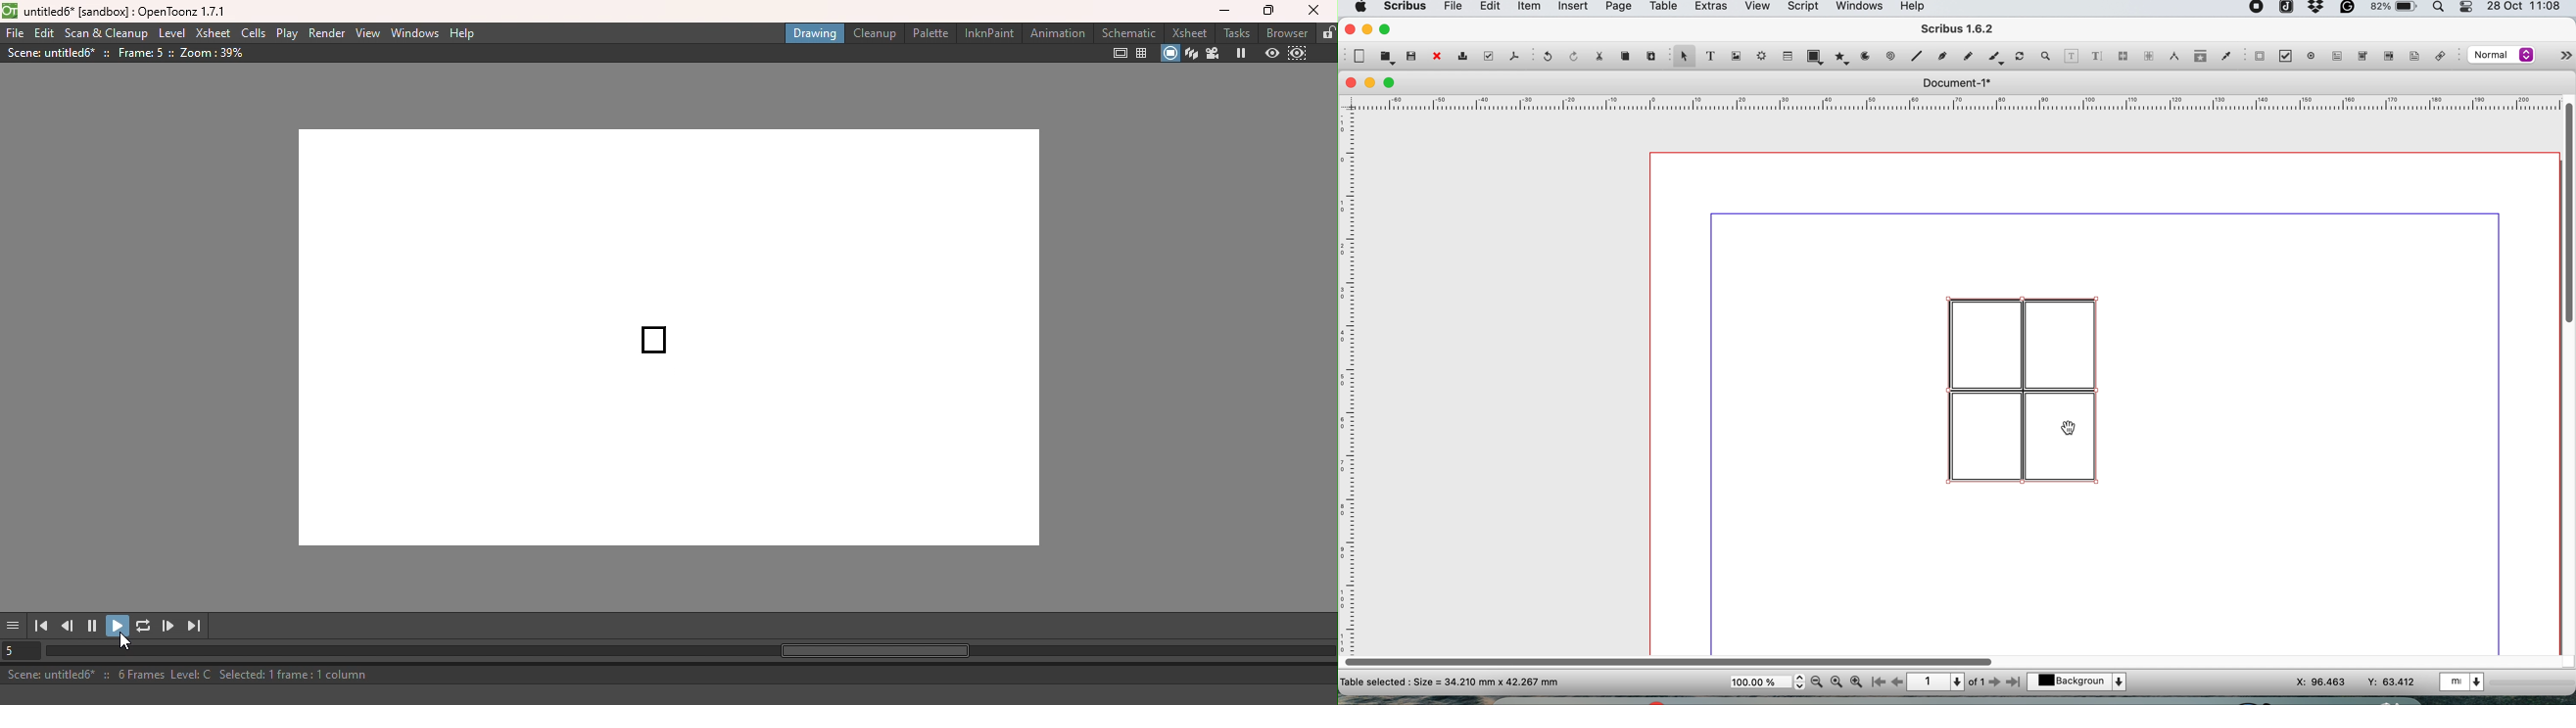 The width and height of the screenshot is (2576, 728). What do you see at coordinates (2047, 56) in the screenshot?
I see `zoom in and out` at bounding box center [2047, 56].